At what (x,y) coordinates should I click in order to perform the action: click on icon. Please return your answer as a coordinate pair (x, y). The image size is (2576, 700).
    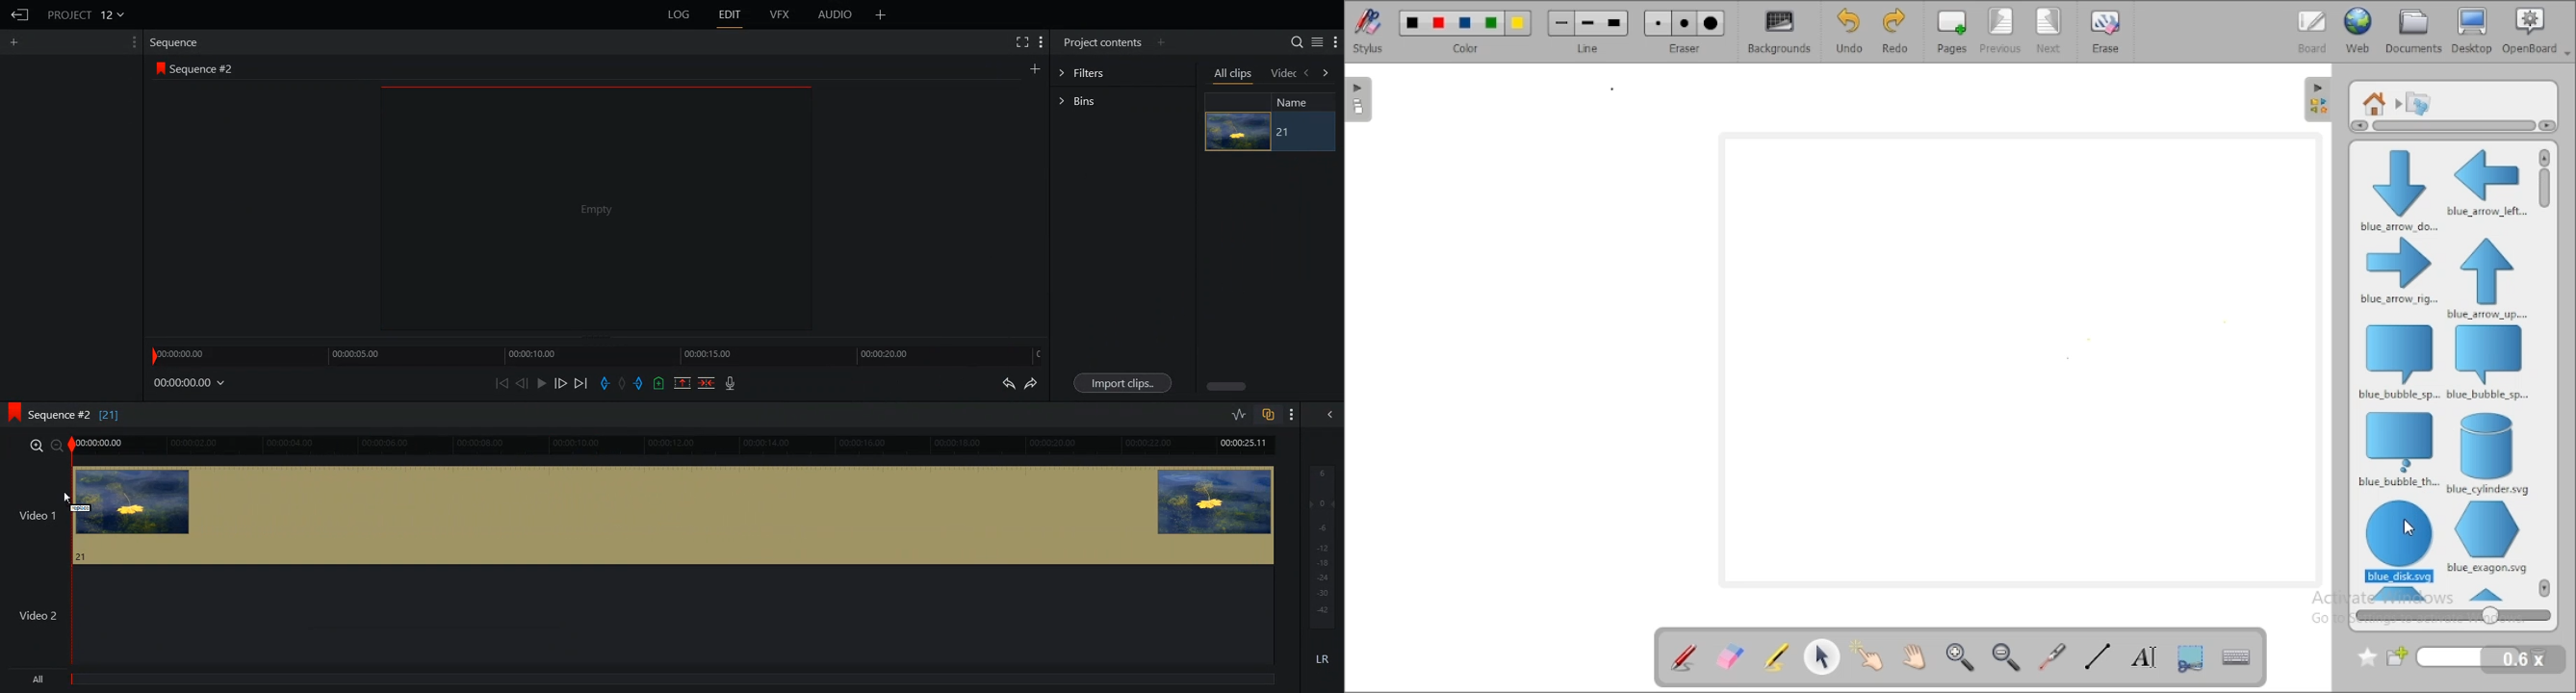
    Looking at the image, I should click on (13, 412).